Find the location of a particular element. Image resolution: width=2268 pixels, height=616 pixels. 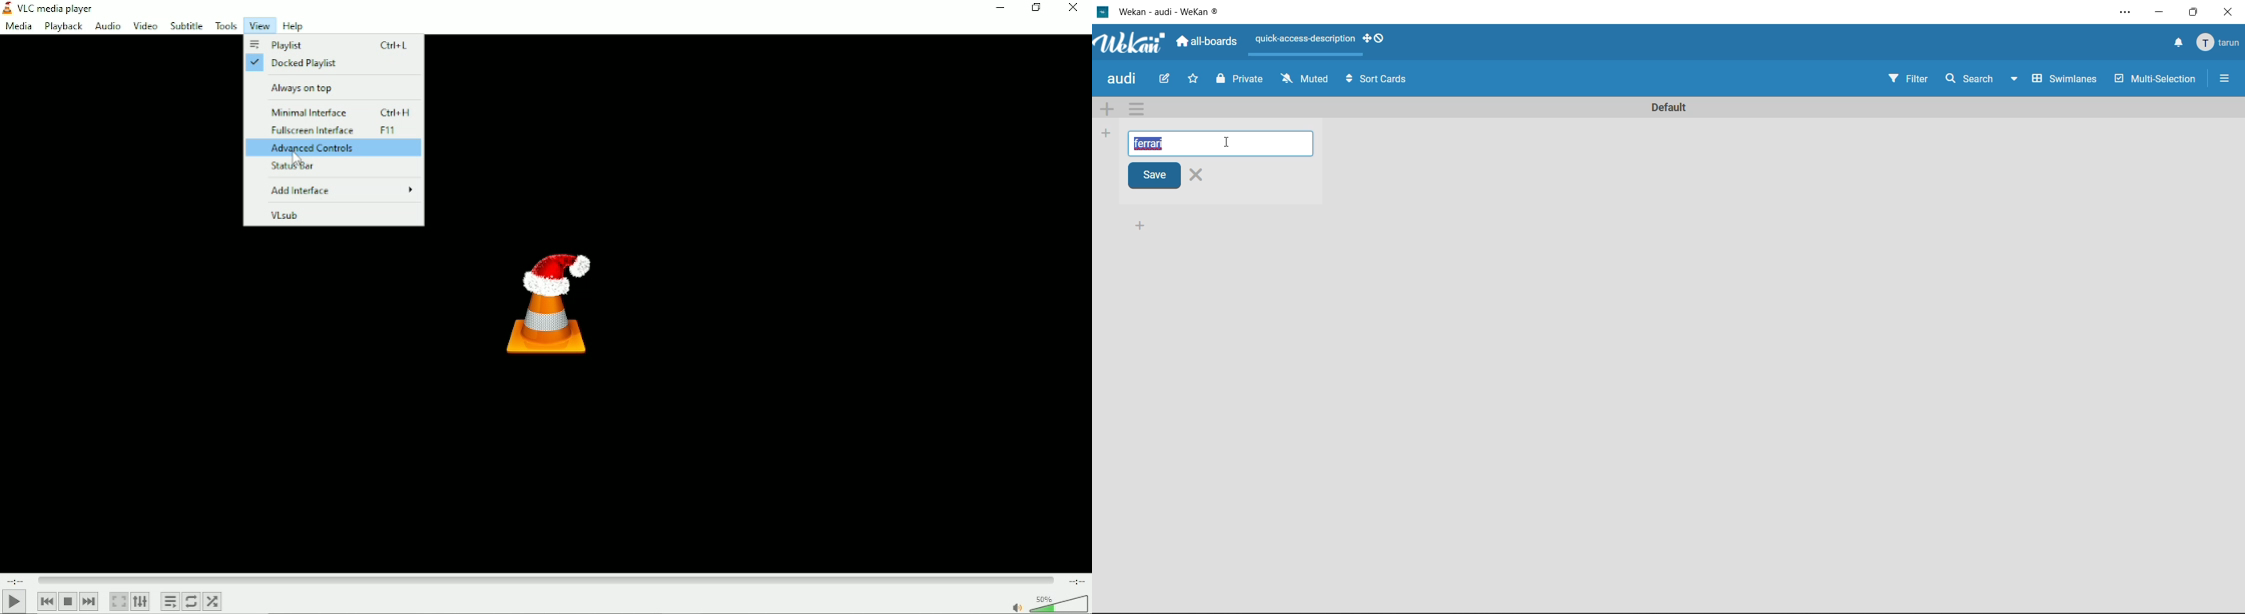

Restore down is located at coordinates (1038, 9).